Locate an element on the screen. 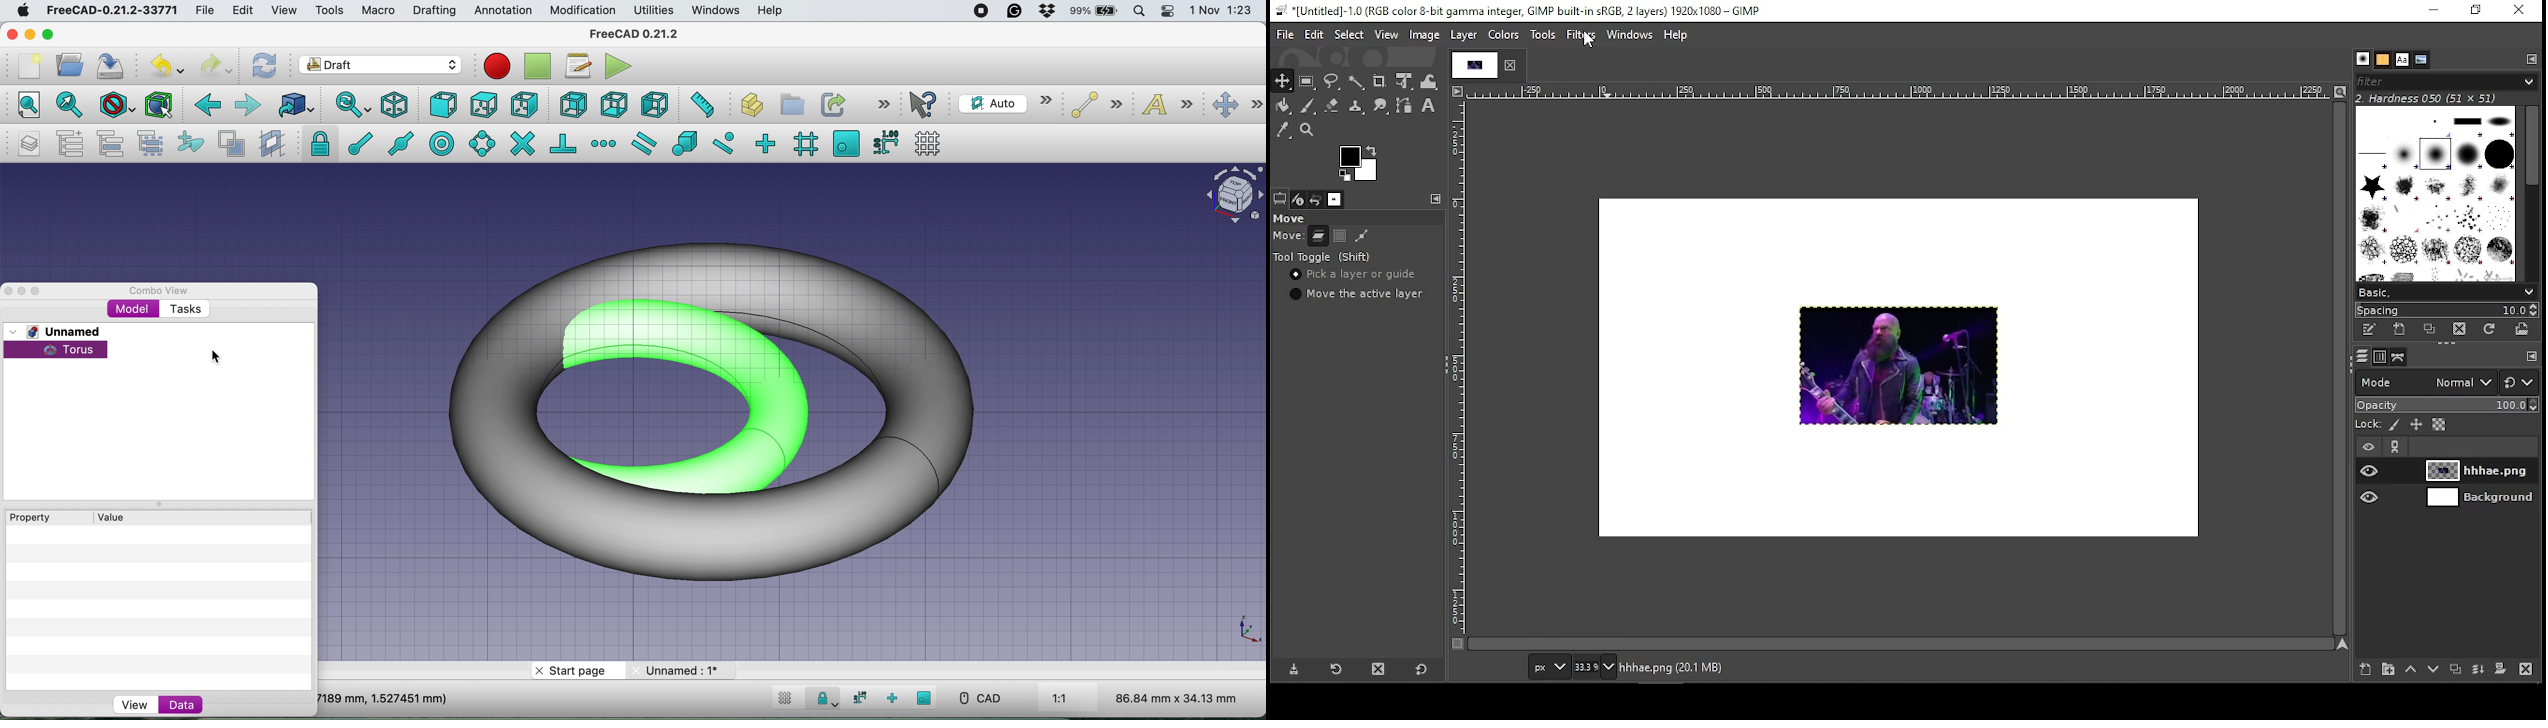 This screenshot has height=728, width=2548. edit is located at coordinates (245, 11).